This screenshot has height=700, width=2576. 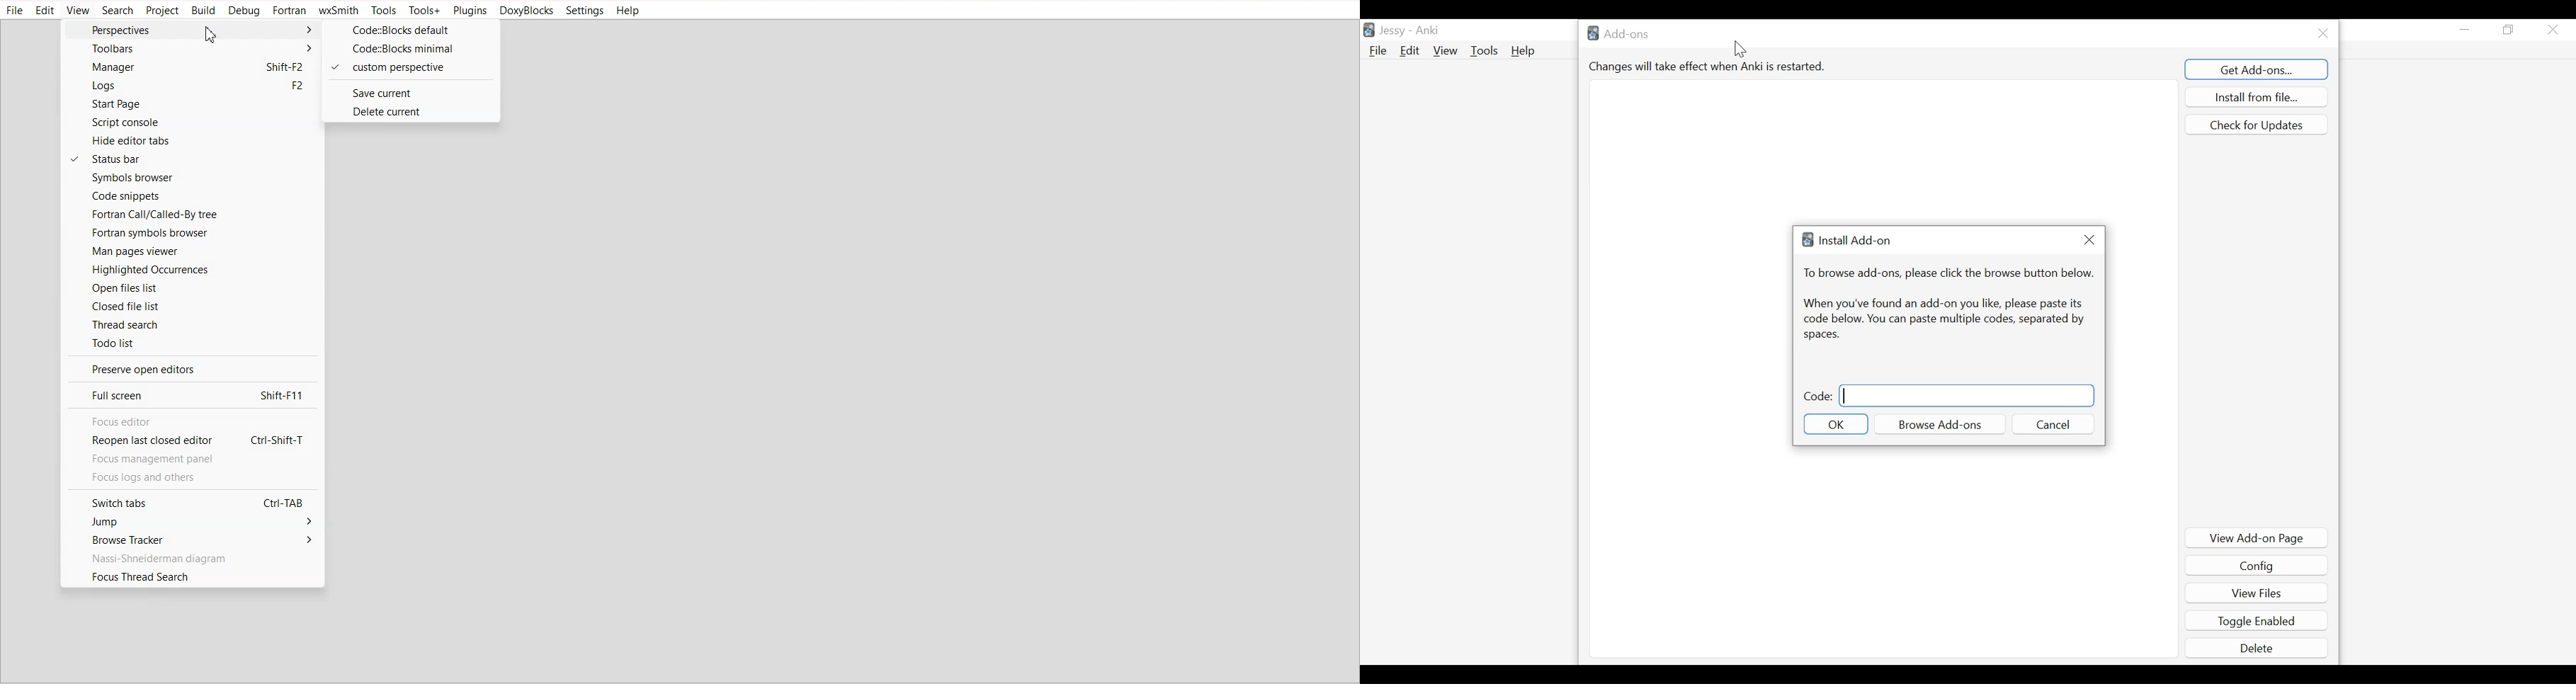 I want to click on Browse Add-ons, so click(x=1941, y=425).